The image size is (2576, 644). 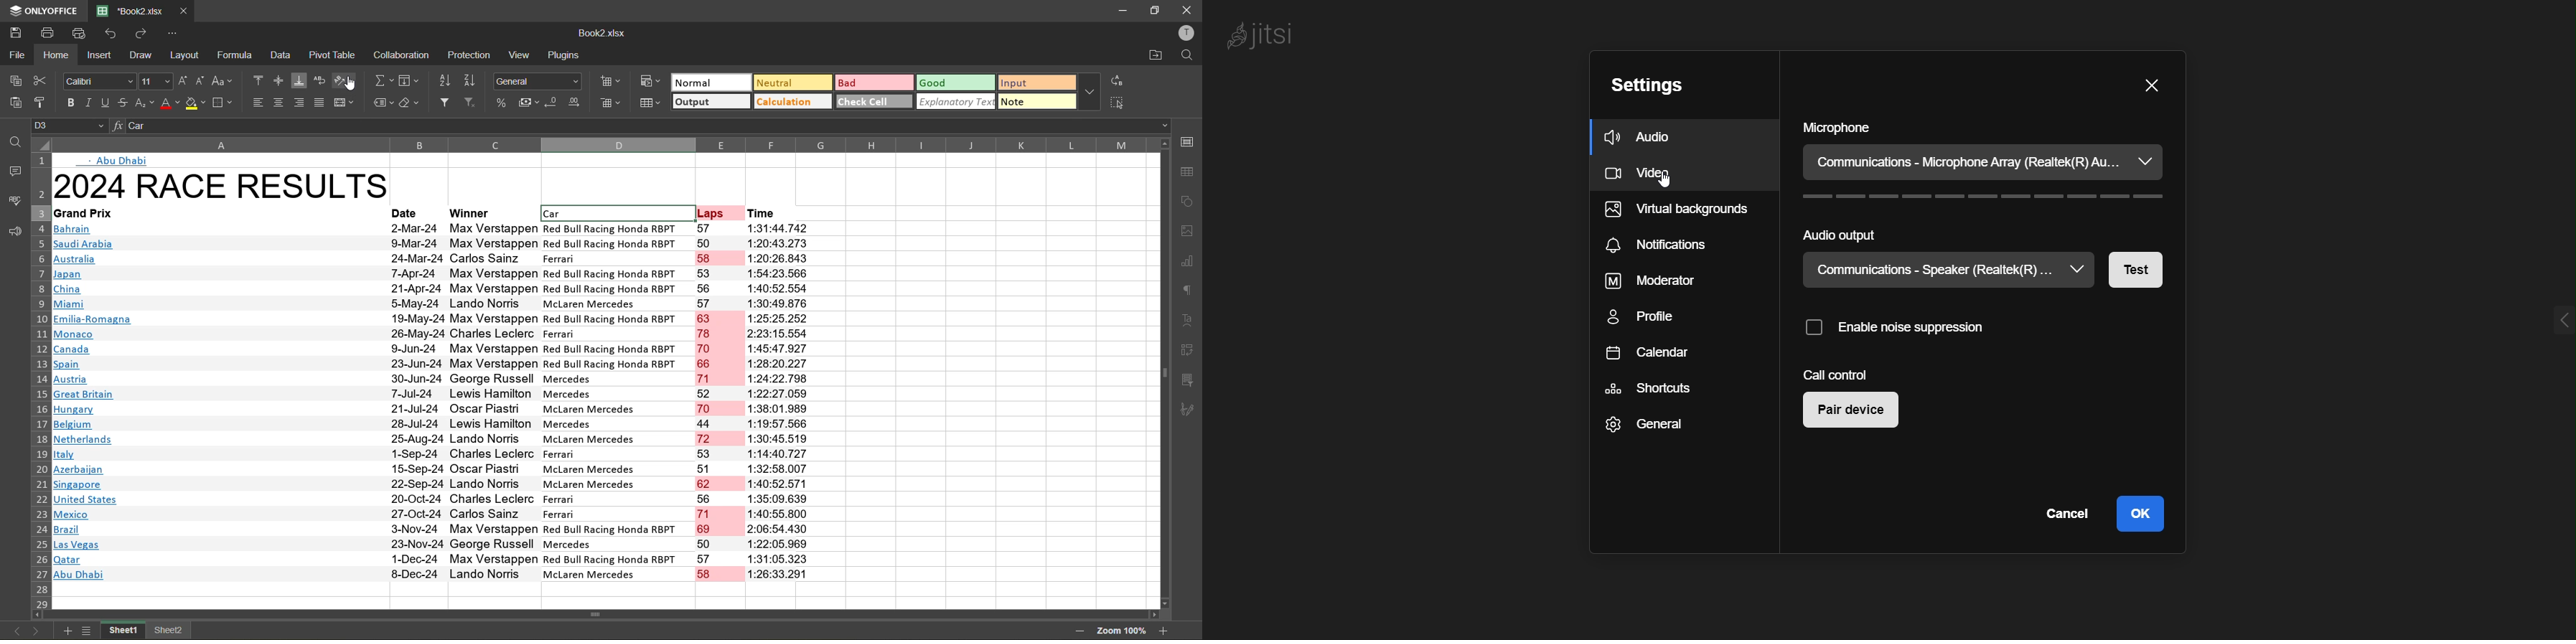 I want to click on plugins, so click(x=565, y=55).